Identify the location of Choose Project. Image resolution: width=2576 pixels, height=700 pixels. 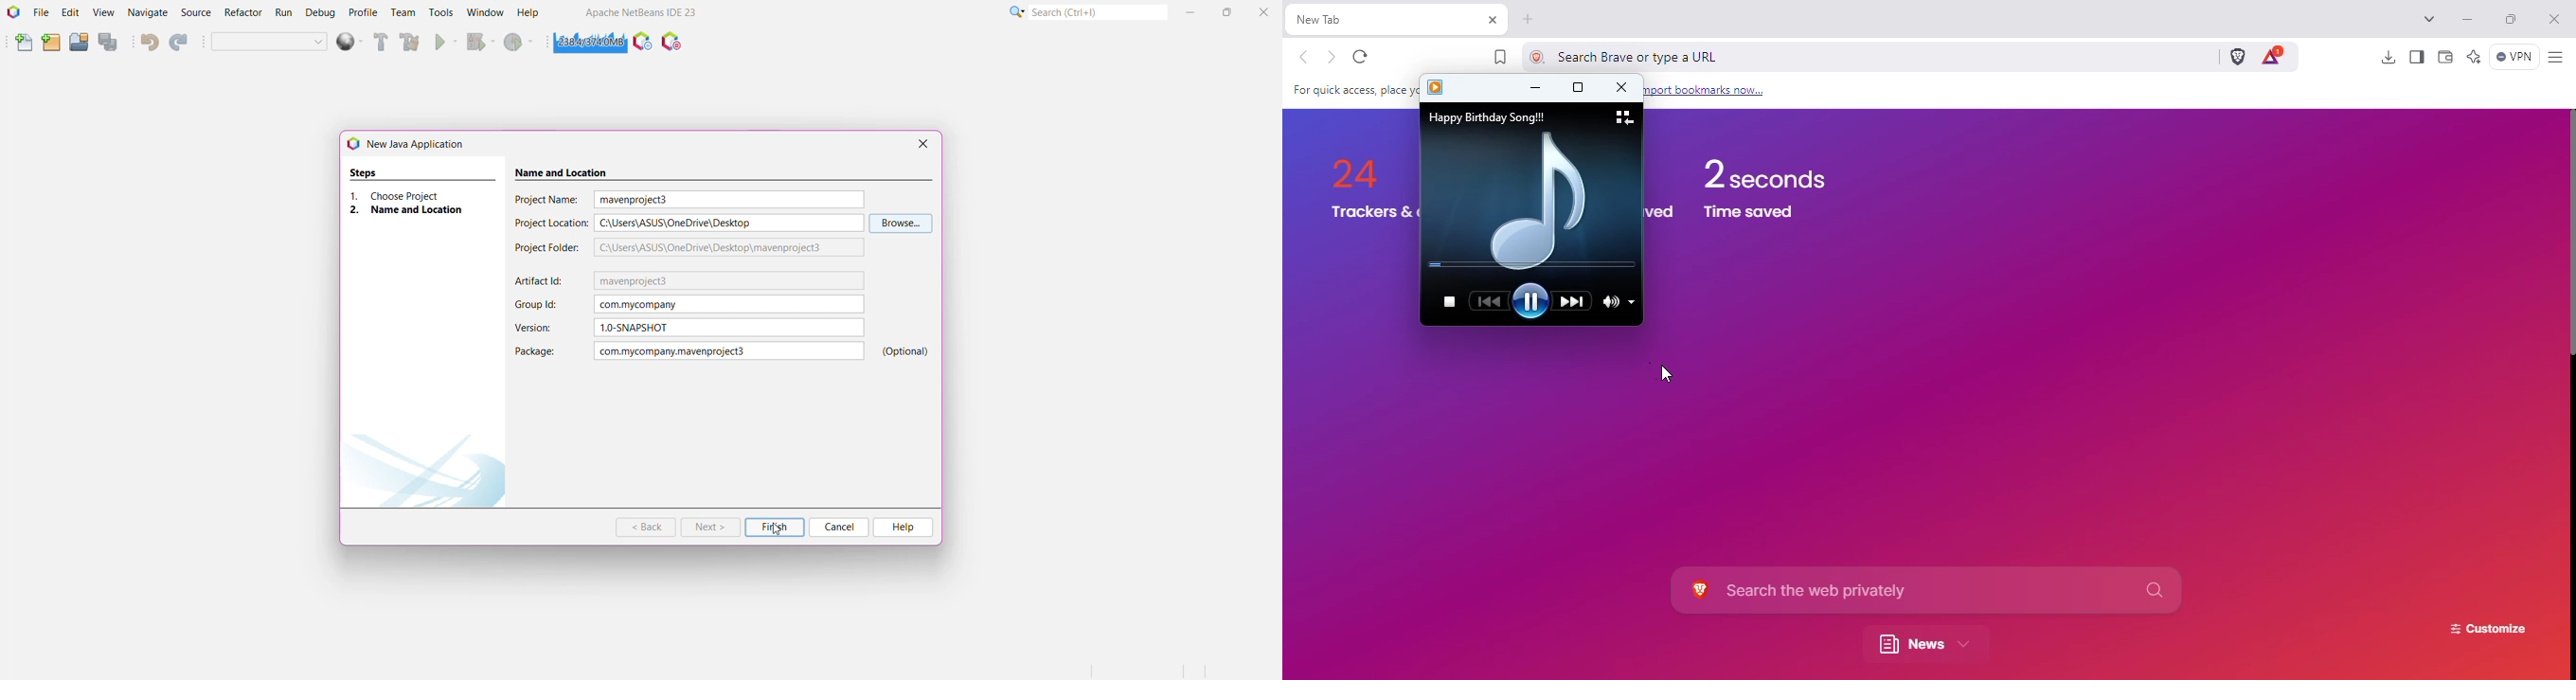
(412, 195).